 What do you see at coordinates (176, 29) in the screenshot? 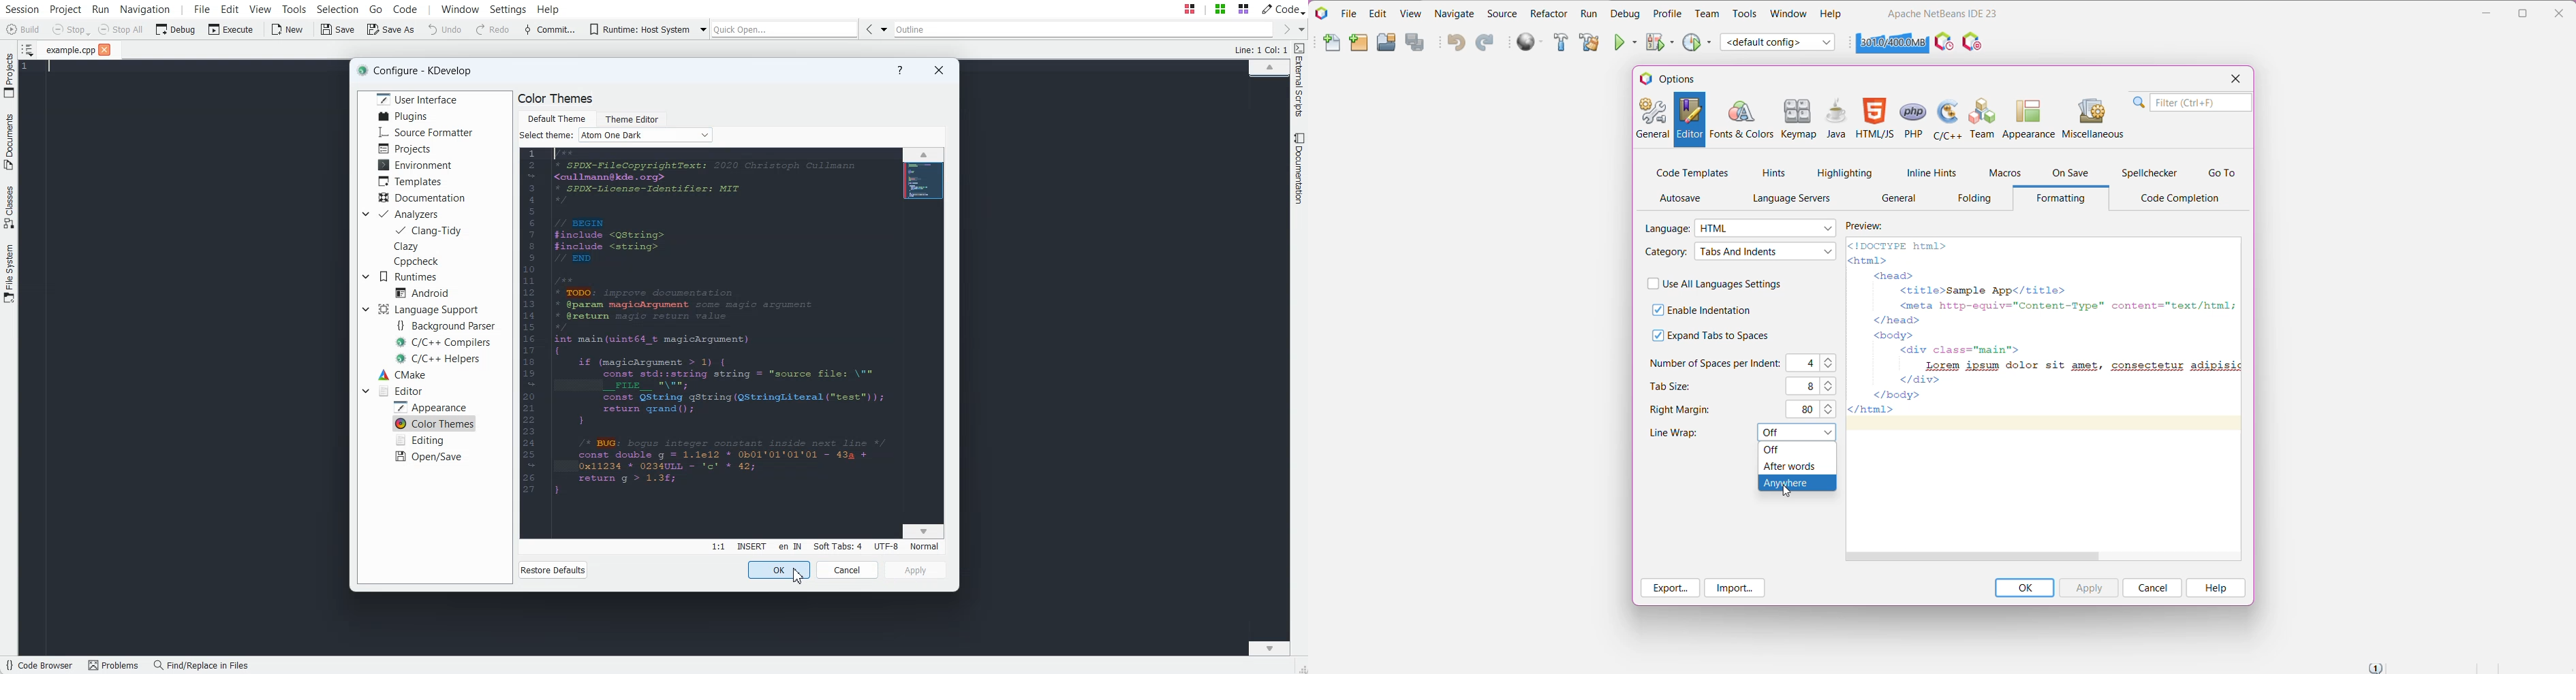
I see `Debug` at bounding box center [176, 29].